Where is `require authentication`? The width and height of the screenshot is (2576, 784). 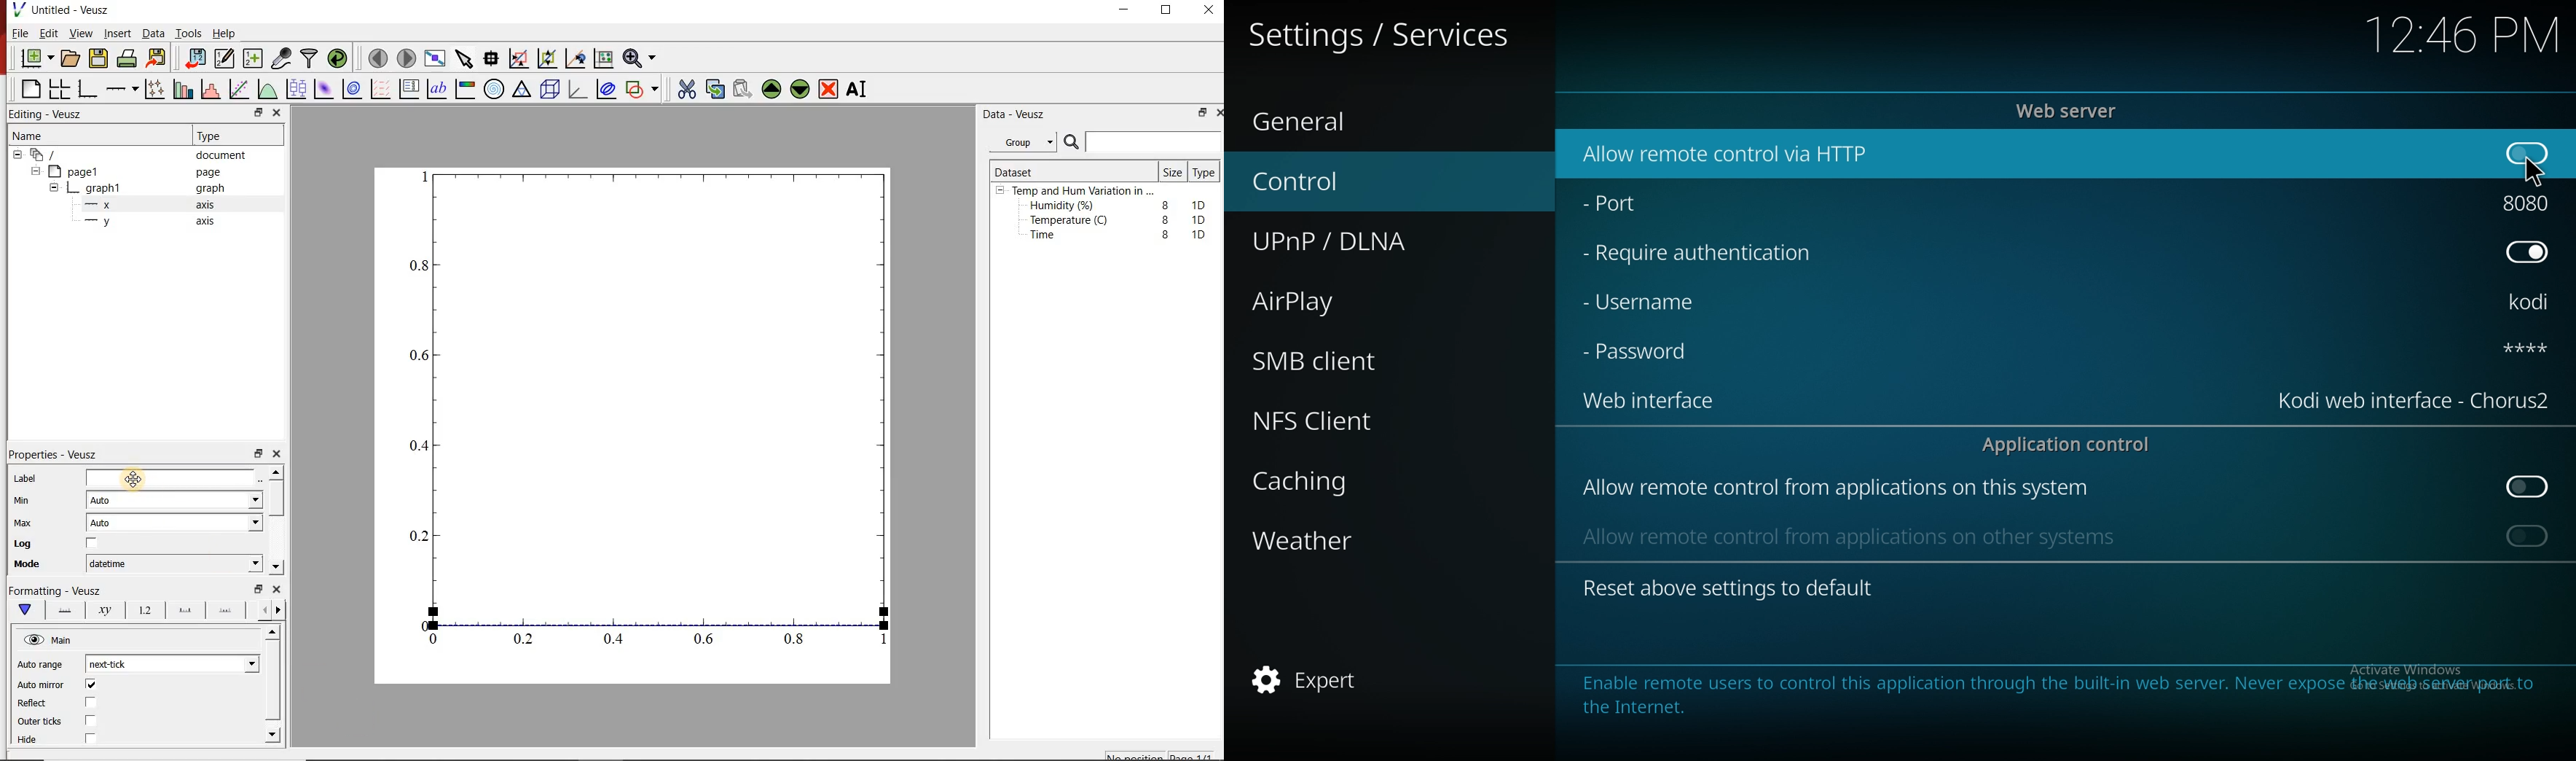 require authentication is located at coordinates (1699, 254).